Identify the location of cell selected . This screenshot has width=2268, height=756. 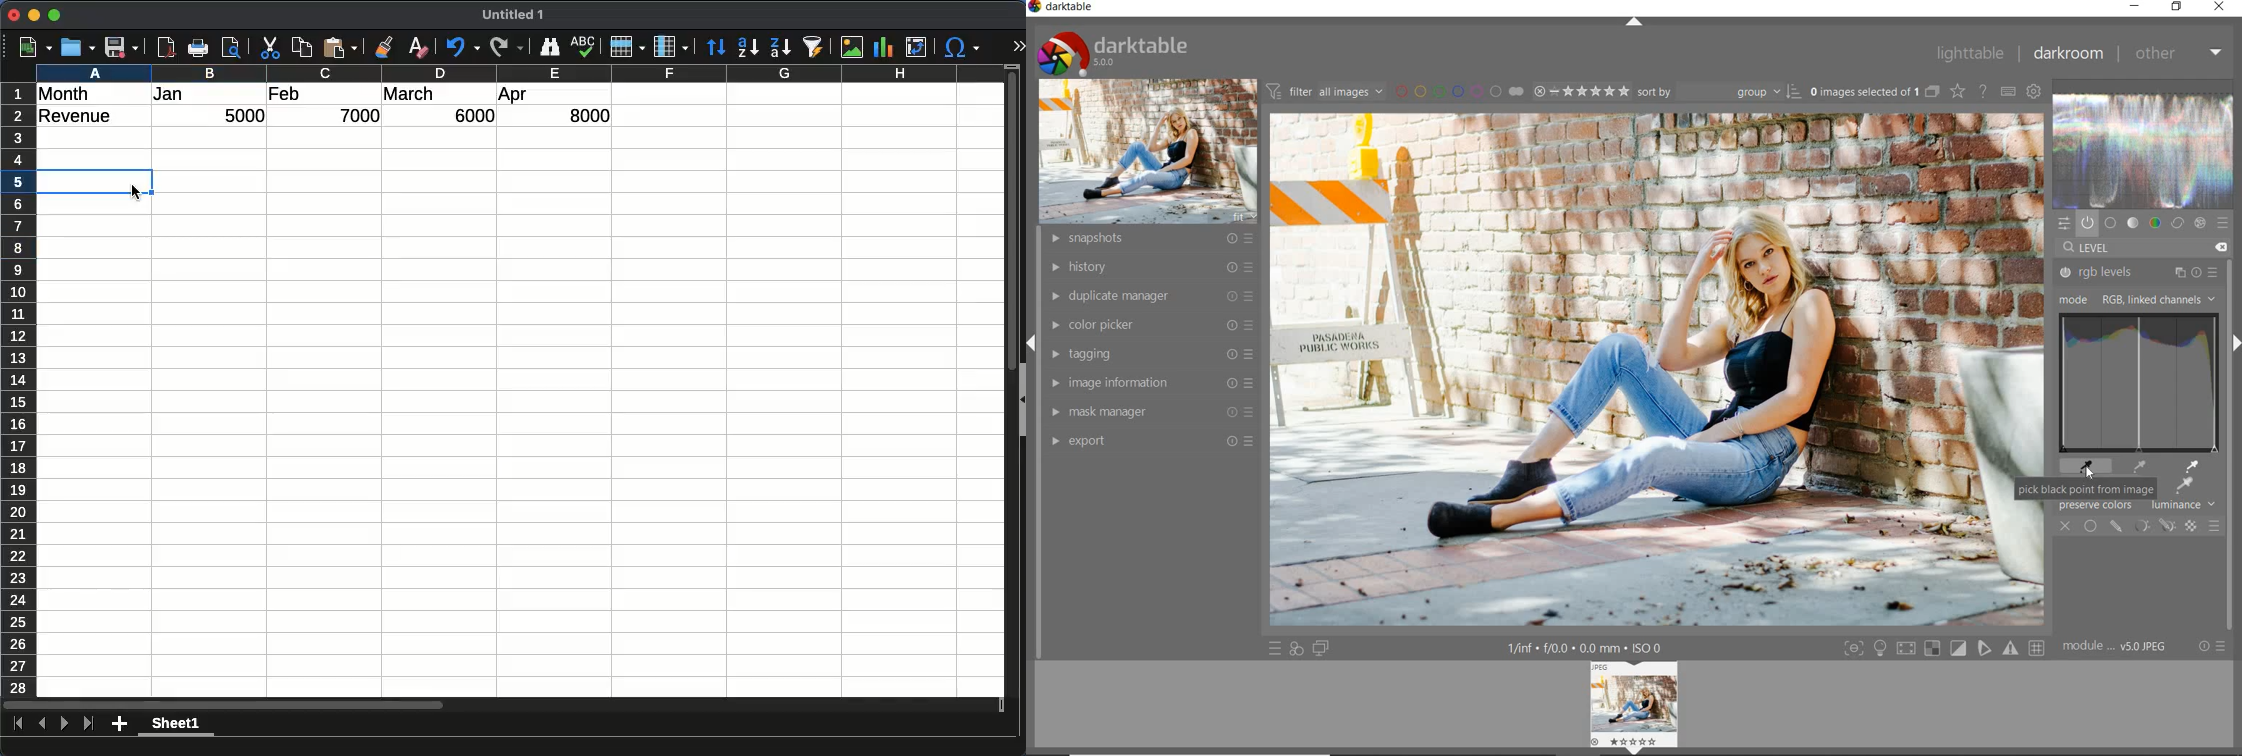
(95, 181).